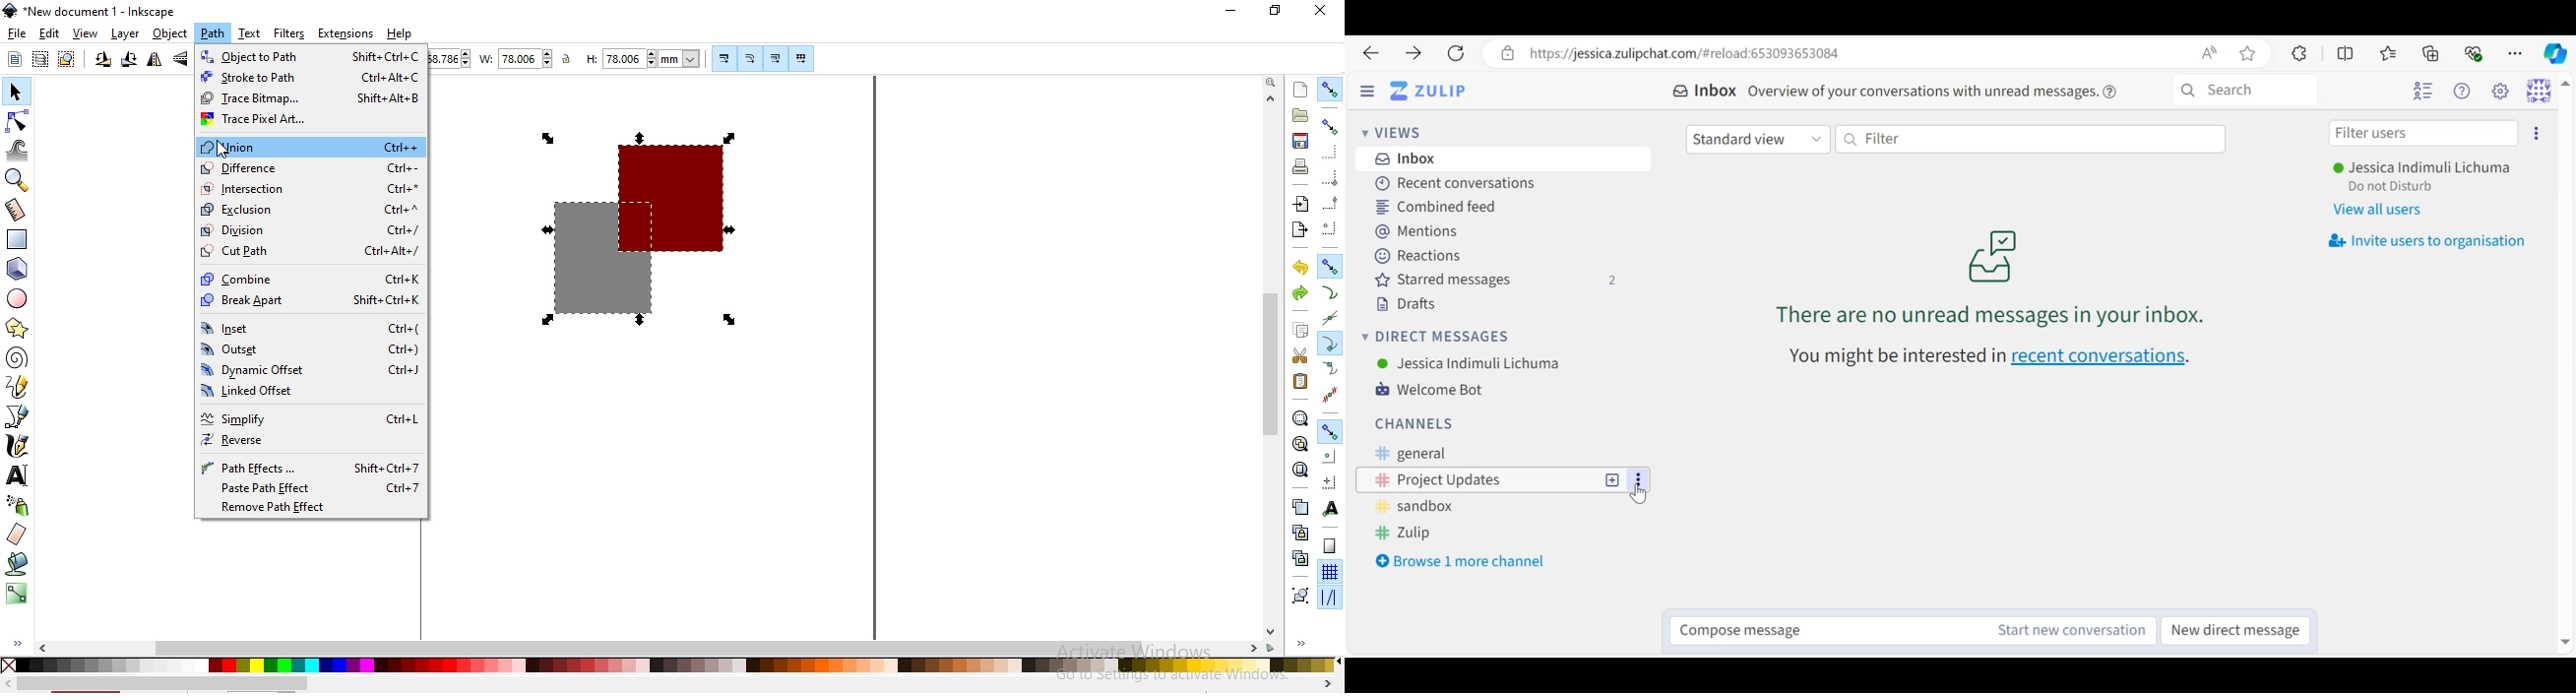 The height and width of the screenshot is (700, 2576). What do you see at coordinates (18, 34) in the screenshot?
I see `file` at bounding box center [18, 34].